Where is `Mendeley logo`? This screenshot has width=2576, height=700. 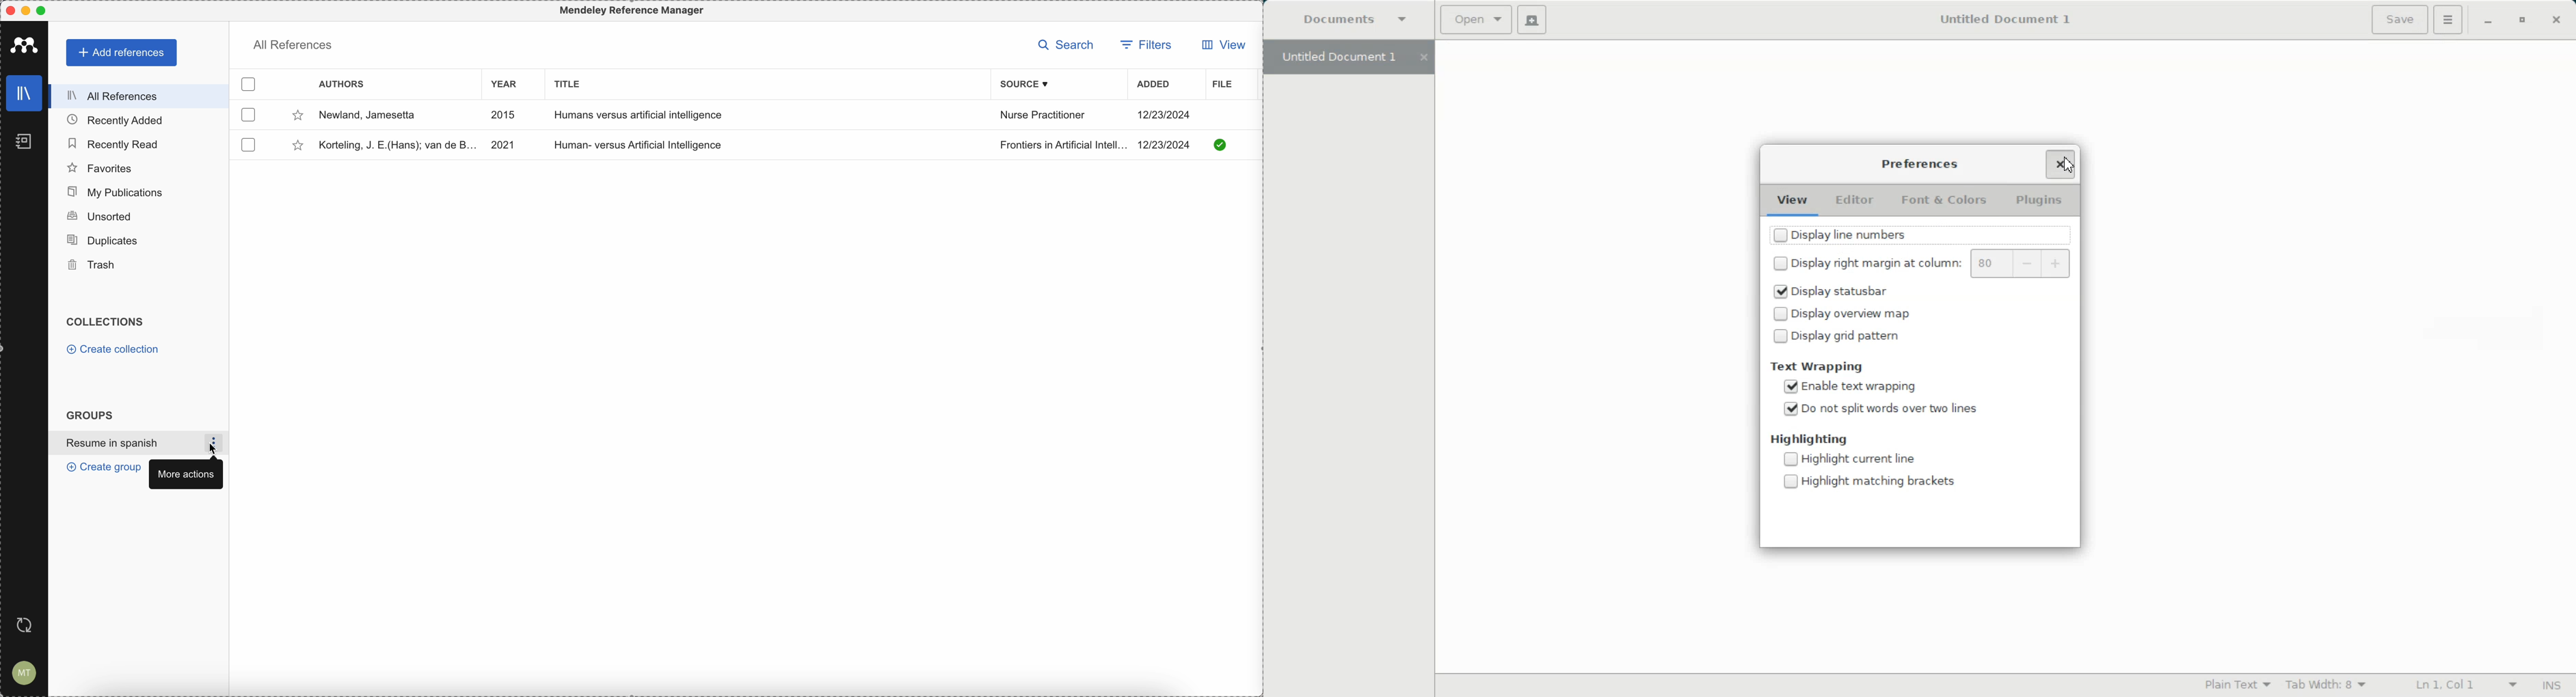
Mendeley logo is located at coordinates (24, 45).